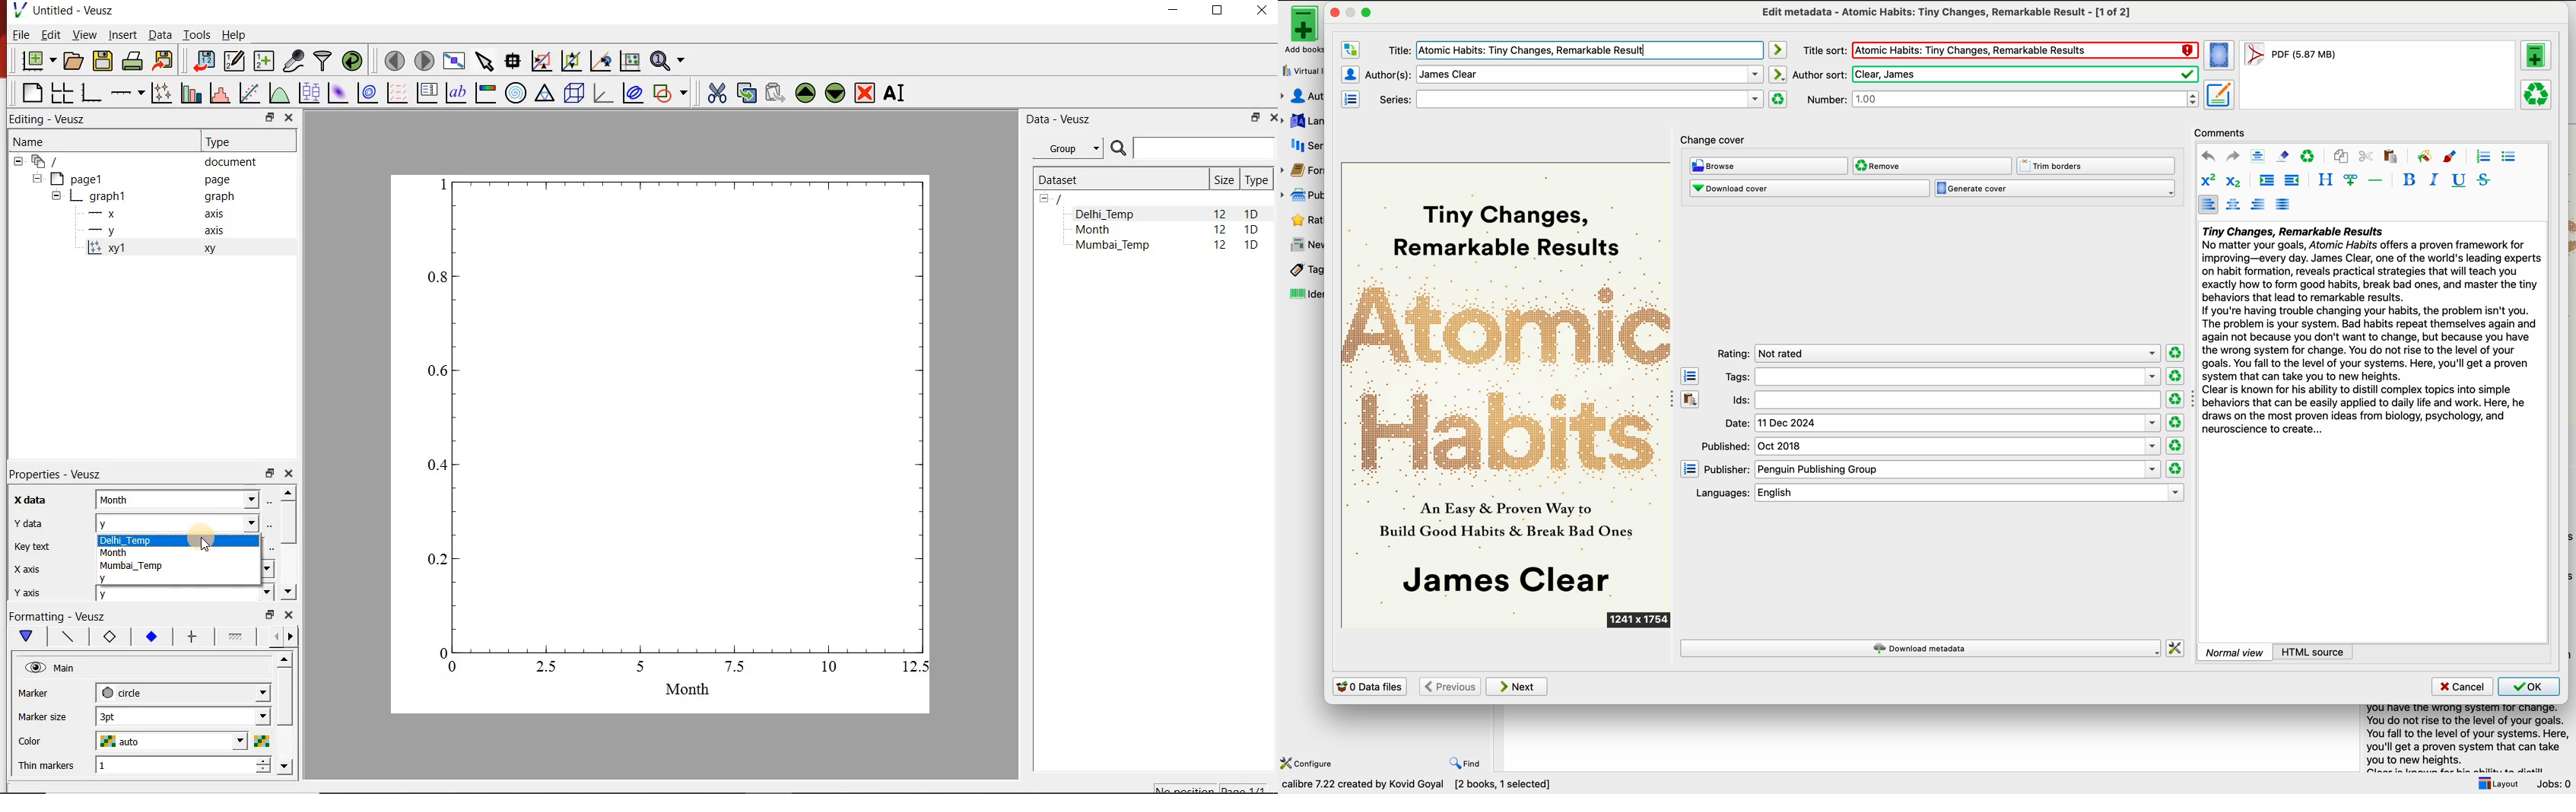 The image size is (2576, 812). I want to click on identifiers, so click(1301, 295).